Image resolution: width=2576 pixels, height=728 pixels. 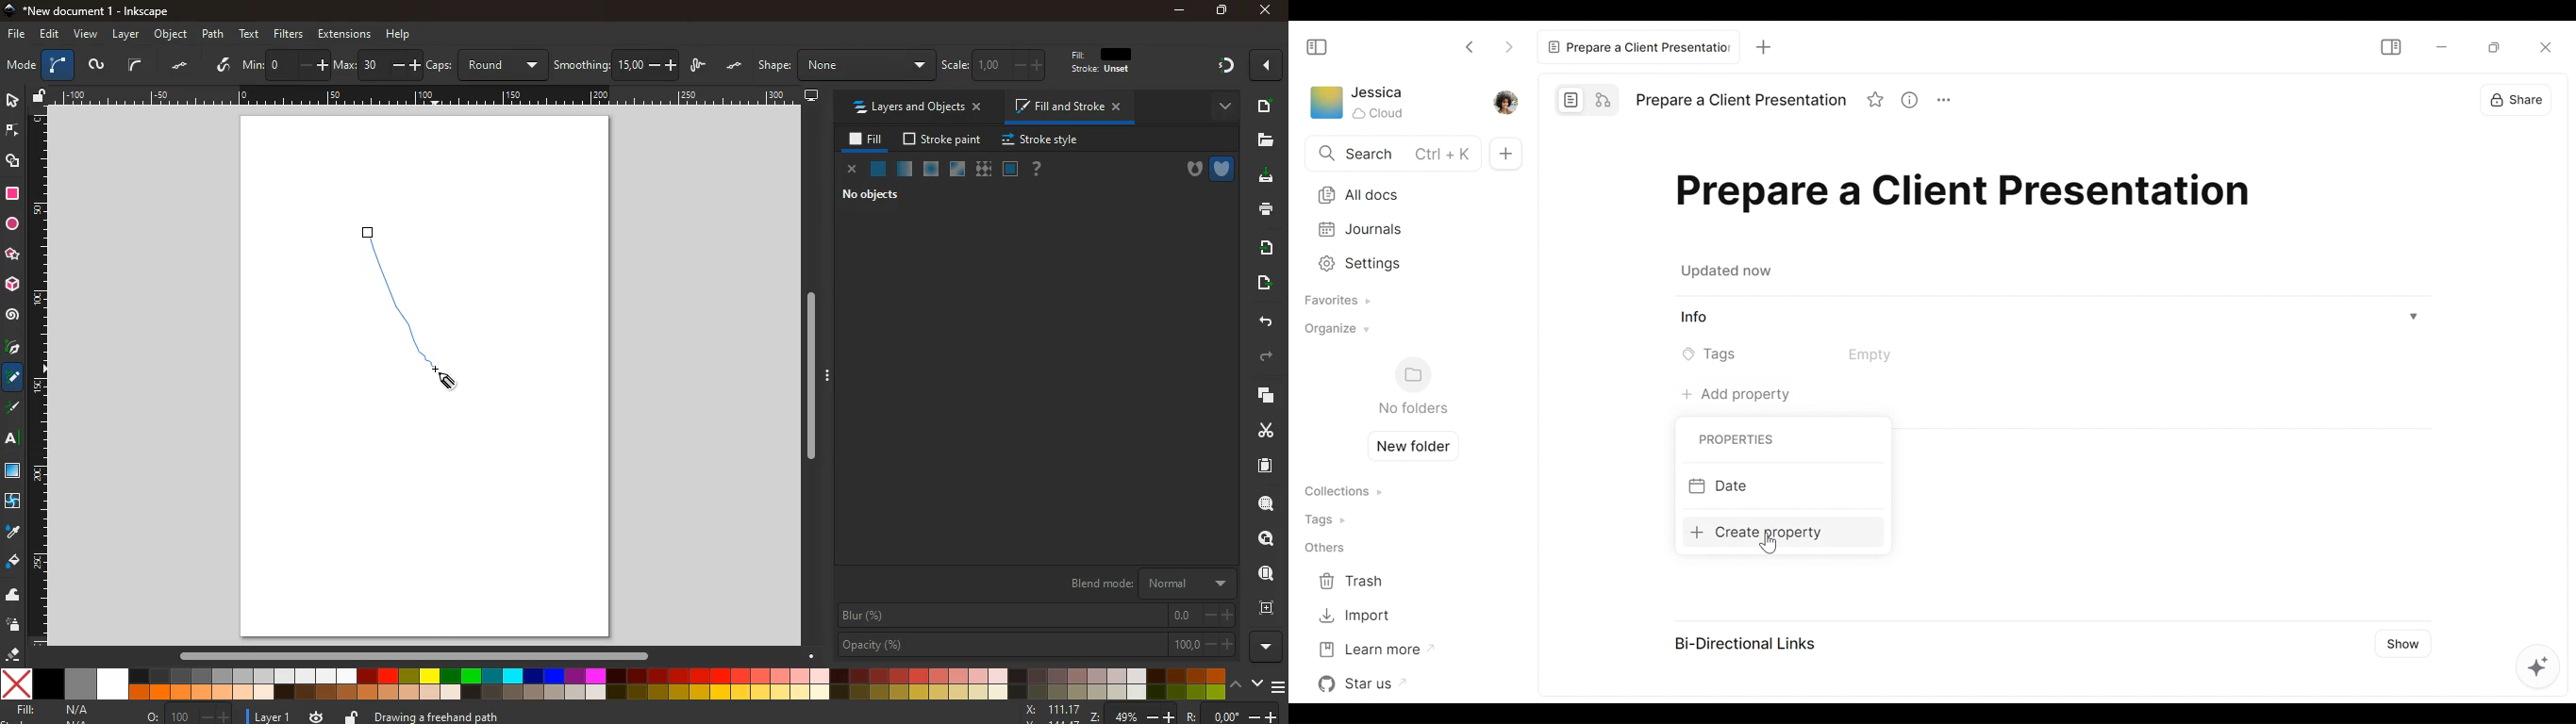 What do you see at coordinates (812, 96) in the screenshot?
I see `desktop` at bounding box center [812, 96].